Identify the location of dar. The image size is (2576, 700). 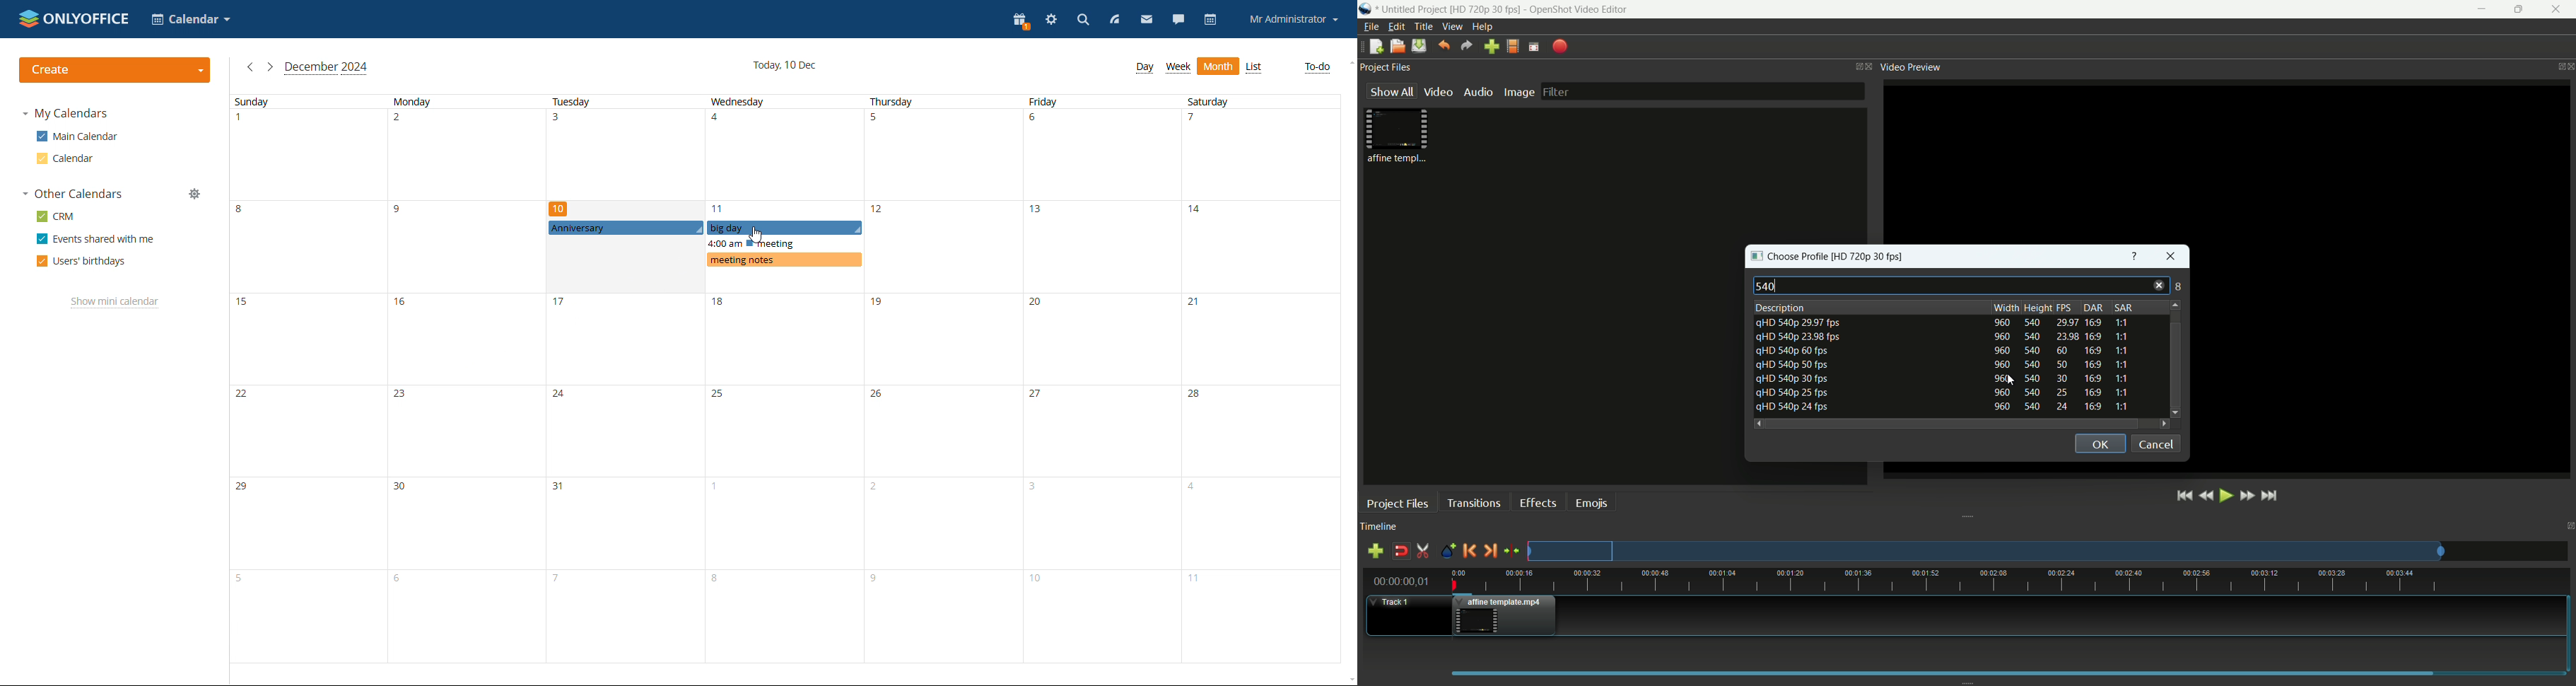
(2091, 307).